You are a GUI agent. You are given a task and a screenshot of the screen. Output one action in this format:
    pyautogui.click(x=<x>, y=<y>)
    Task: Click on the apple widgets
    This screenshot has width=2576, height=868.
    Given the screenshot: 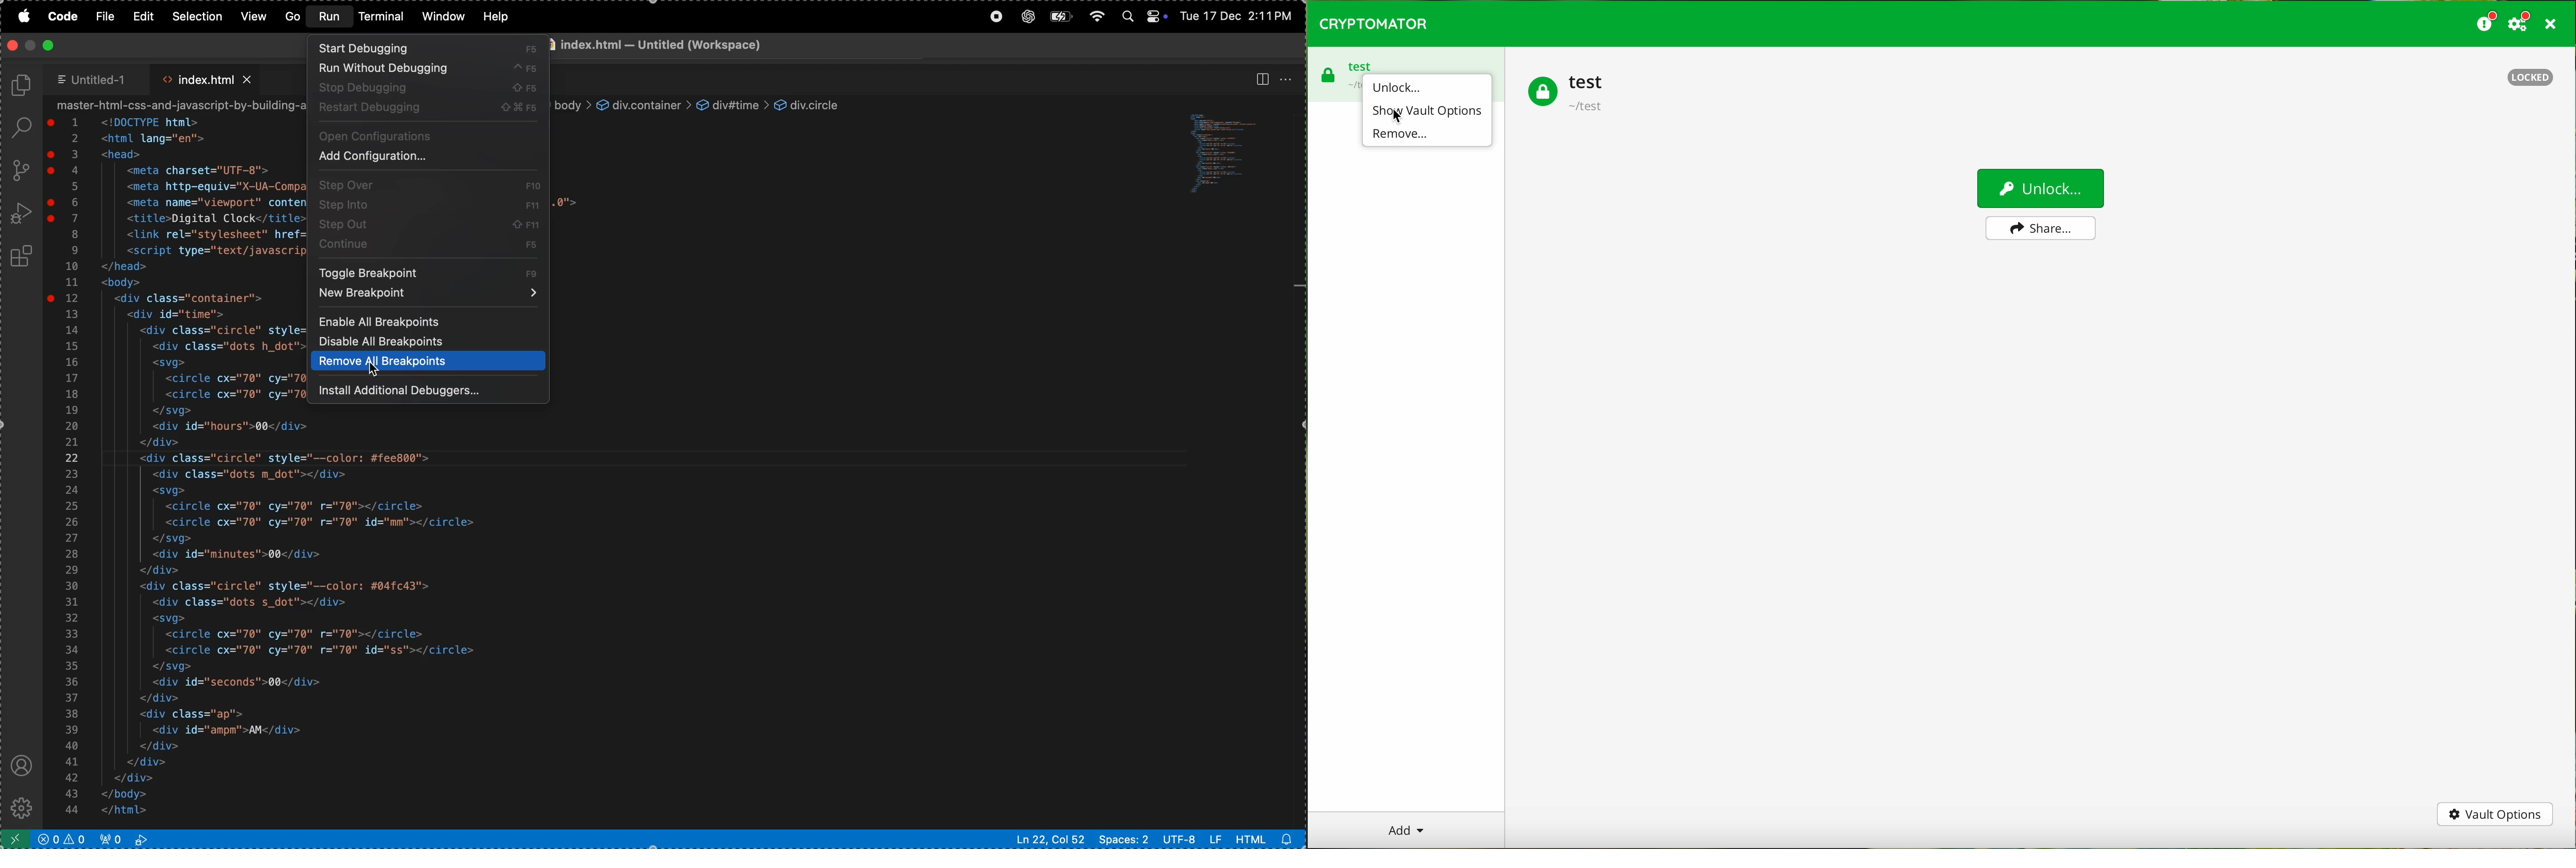 What is the action you would take?
    pyautogui.click(x=1140, y=14)
    